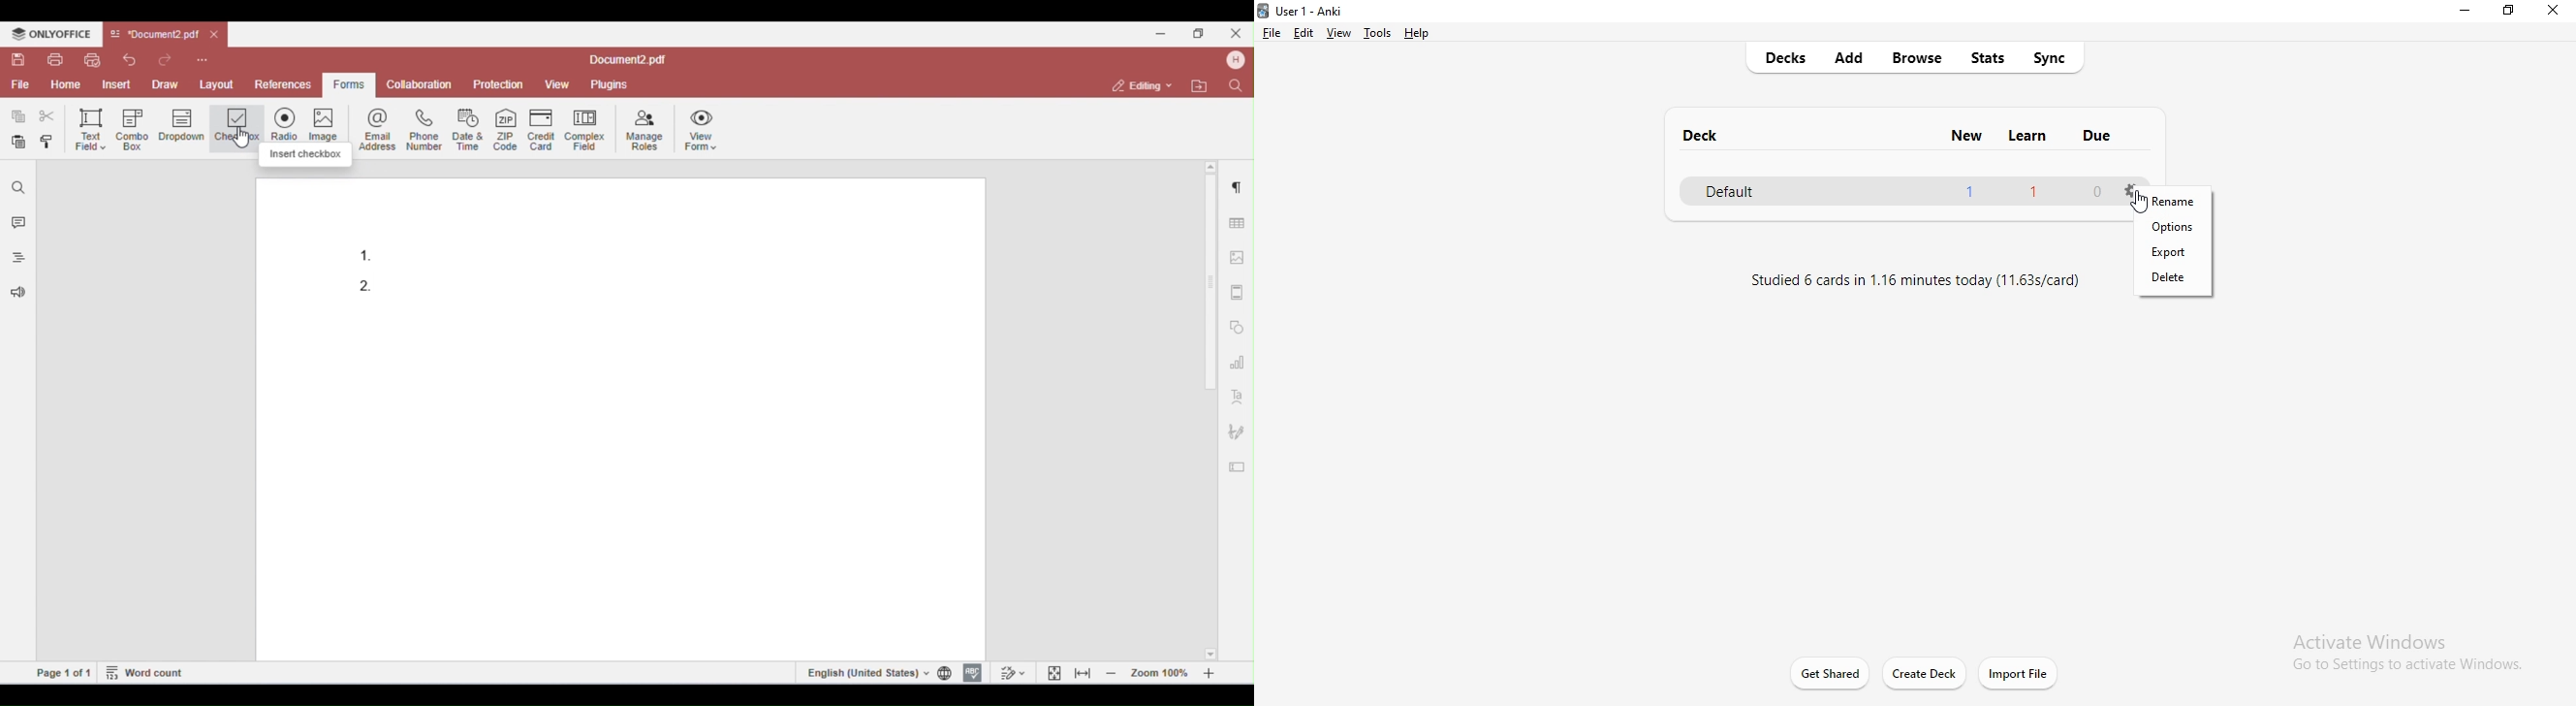  What do you see at coordinates (1934, 672) in the screenshot?
I see `create deck` at bounding box center [1934, 672].